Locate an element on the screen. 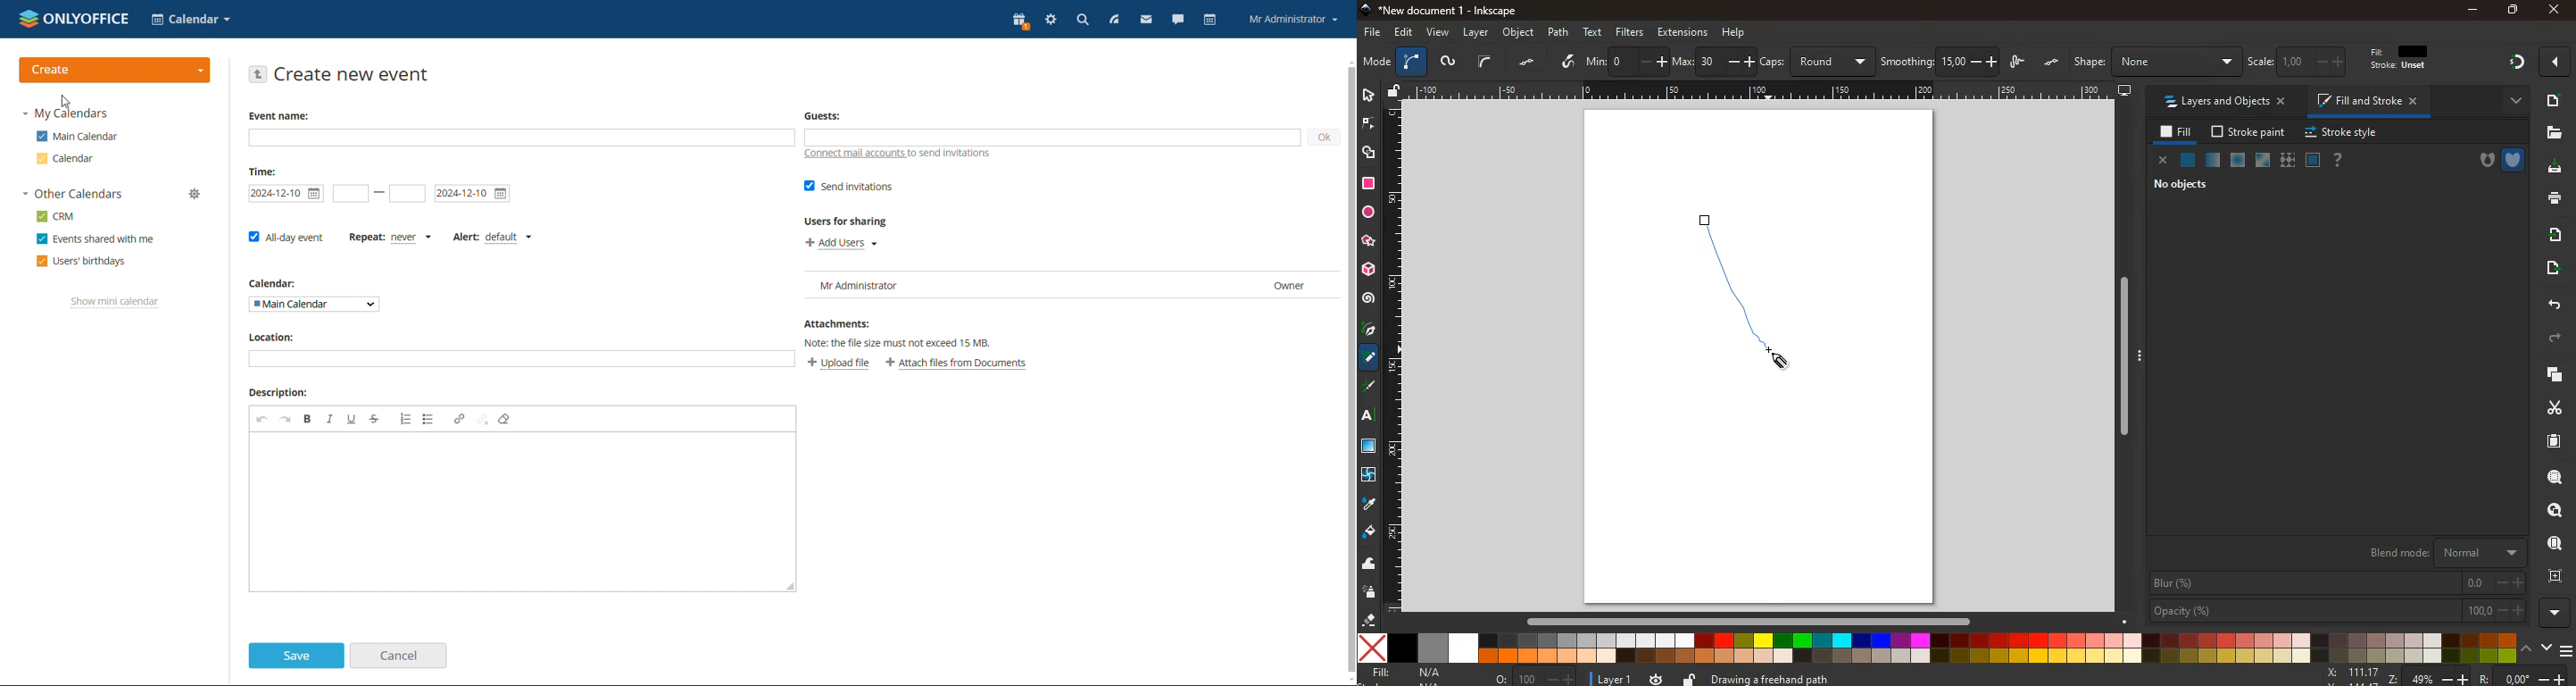  file is located at coordinates (1373, 33).